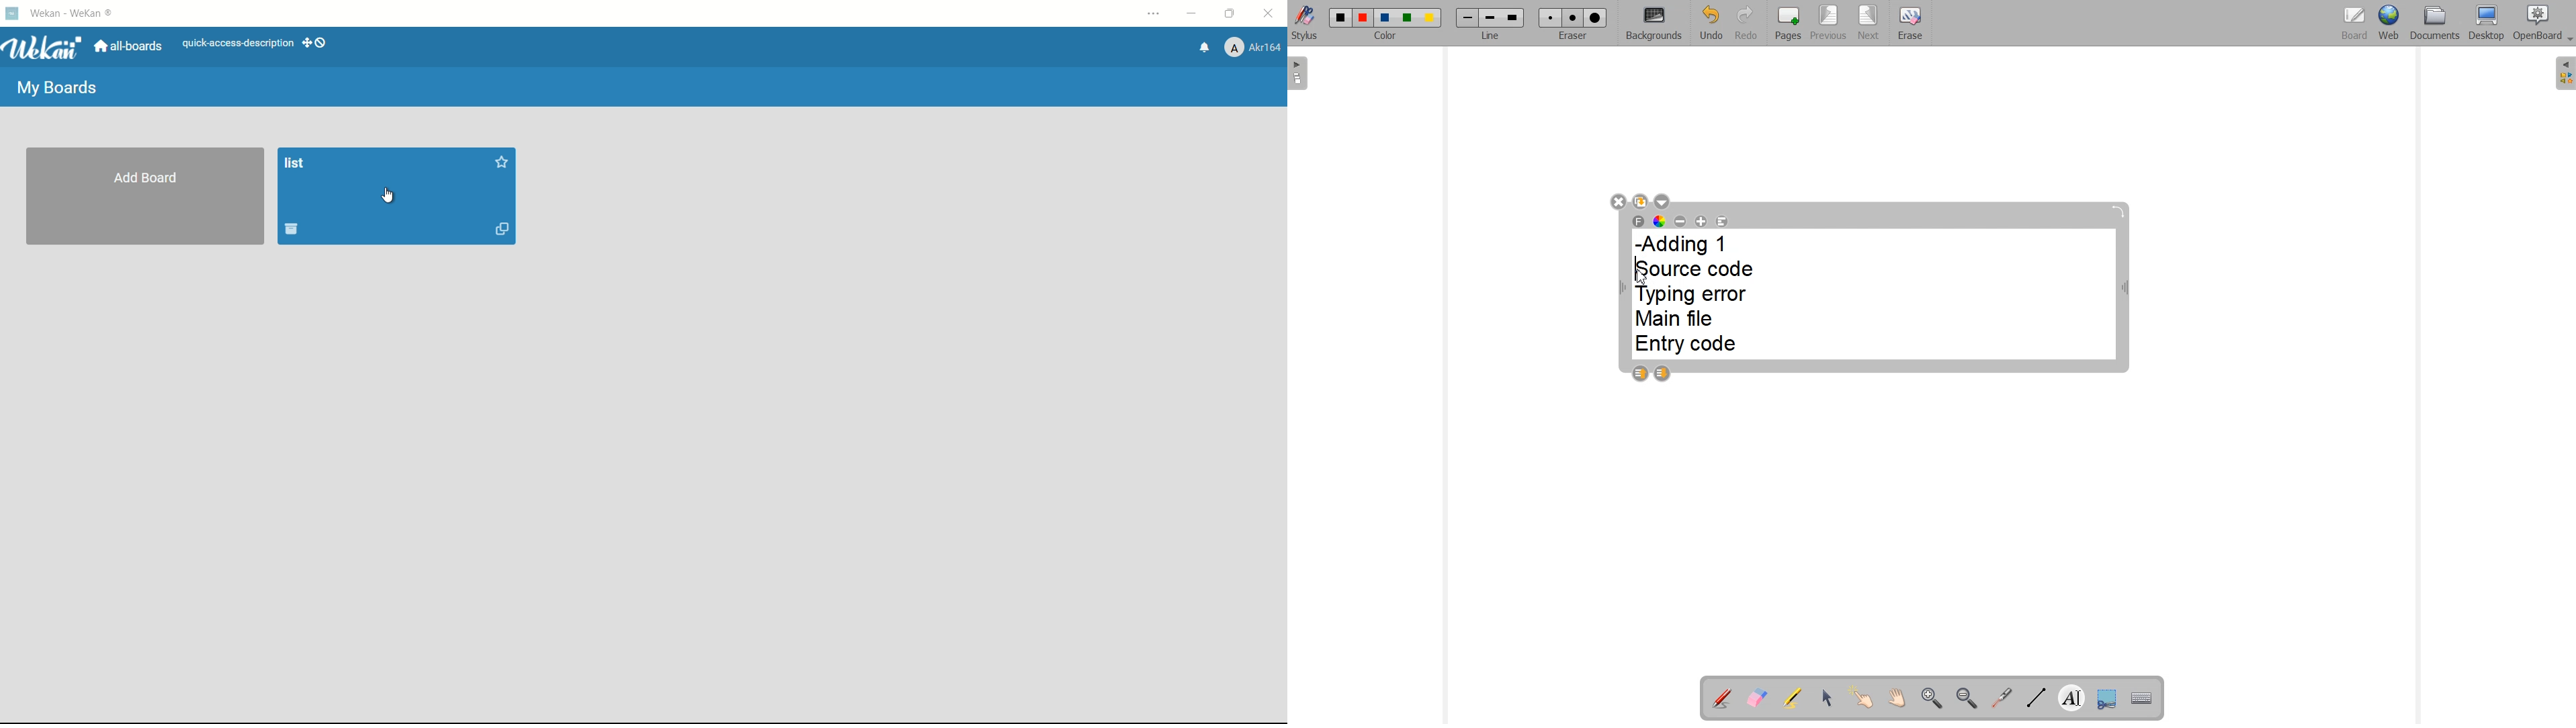  I want to click on Write text, so click(2071, 696).